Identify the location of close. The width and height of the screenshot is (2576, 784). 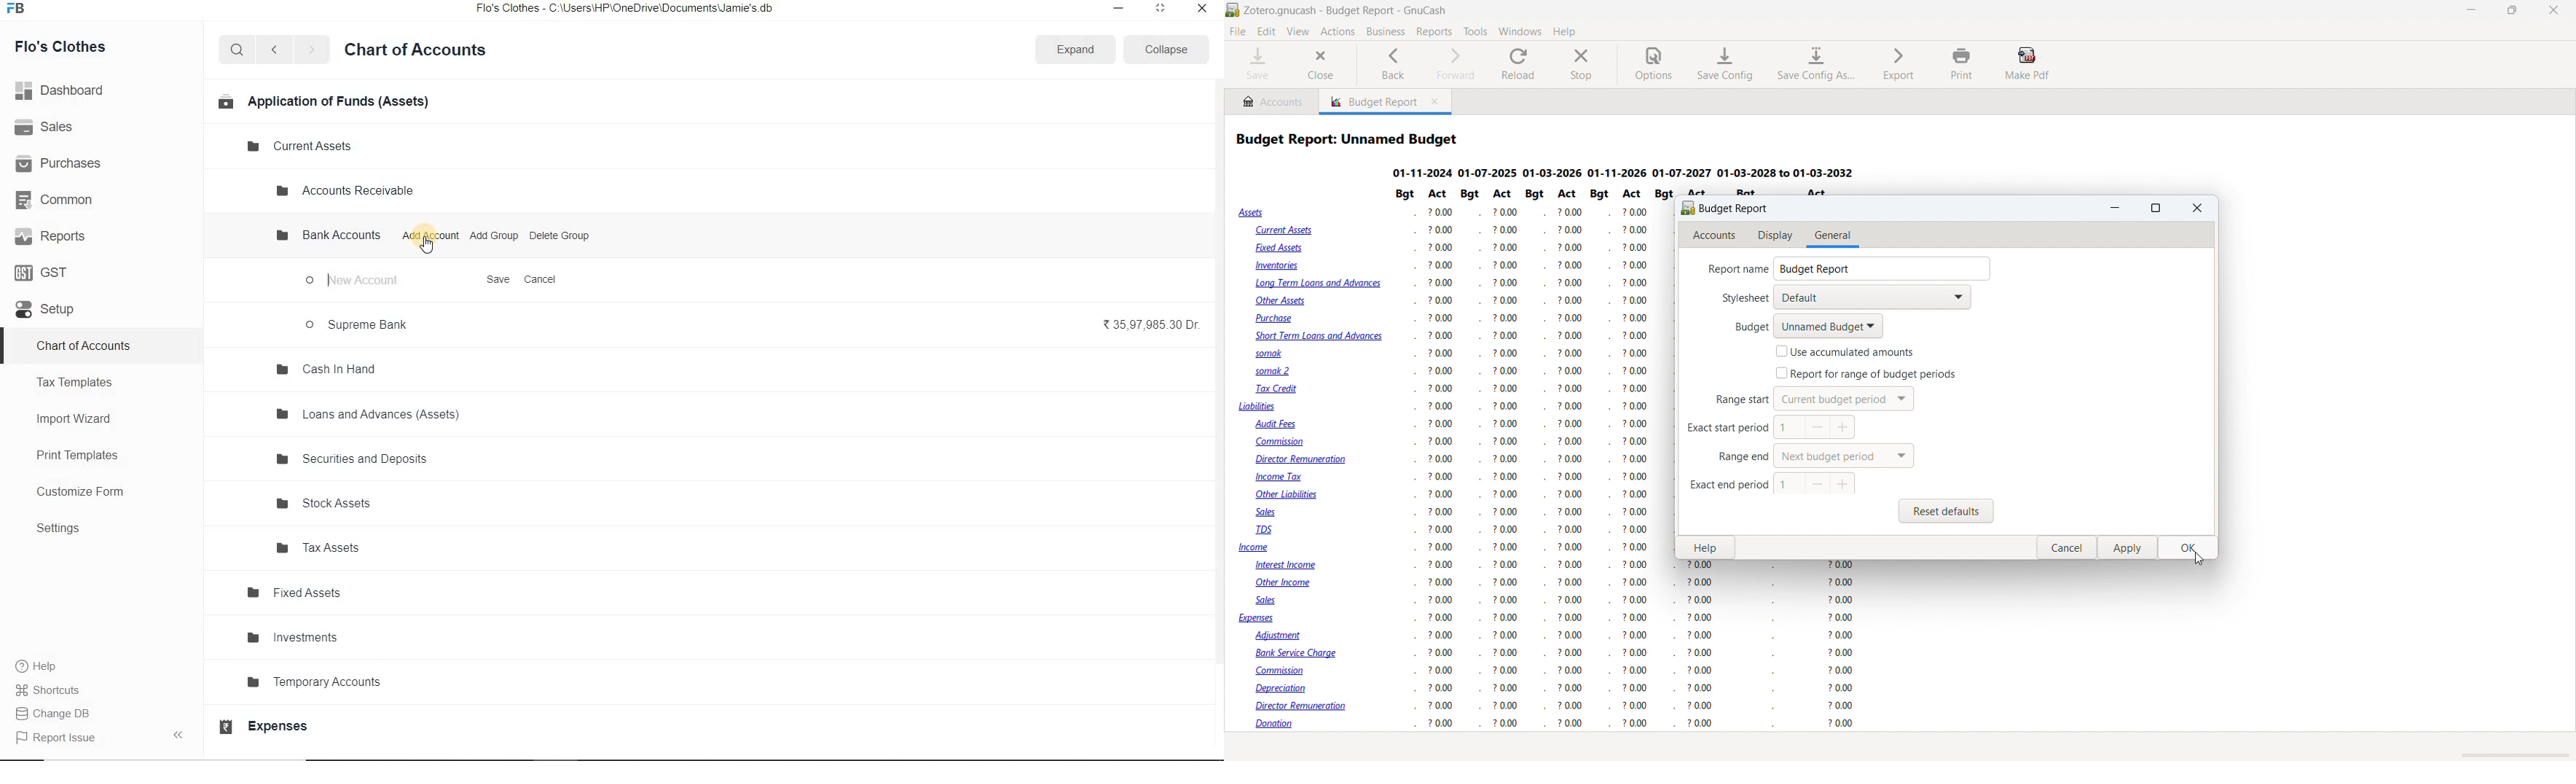
(2197, 207).